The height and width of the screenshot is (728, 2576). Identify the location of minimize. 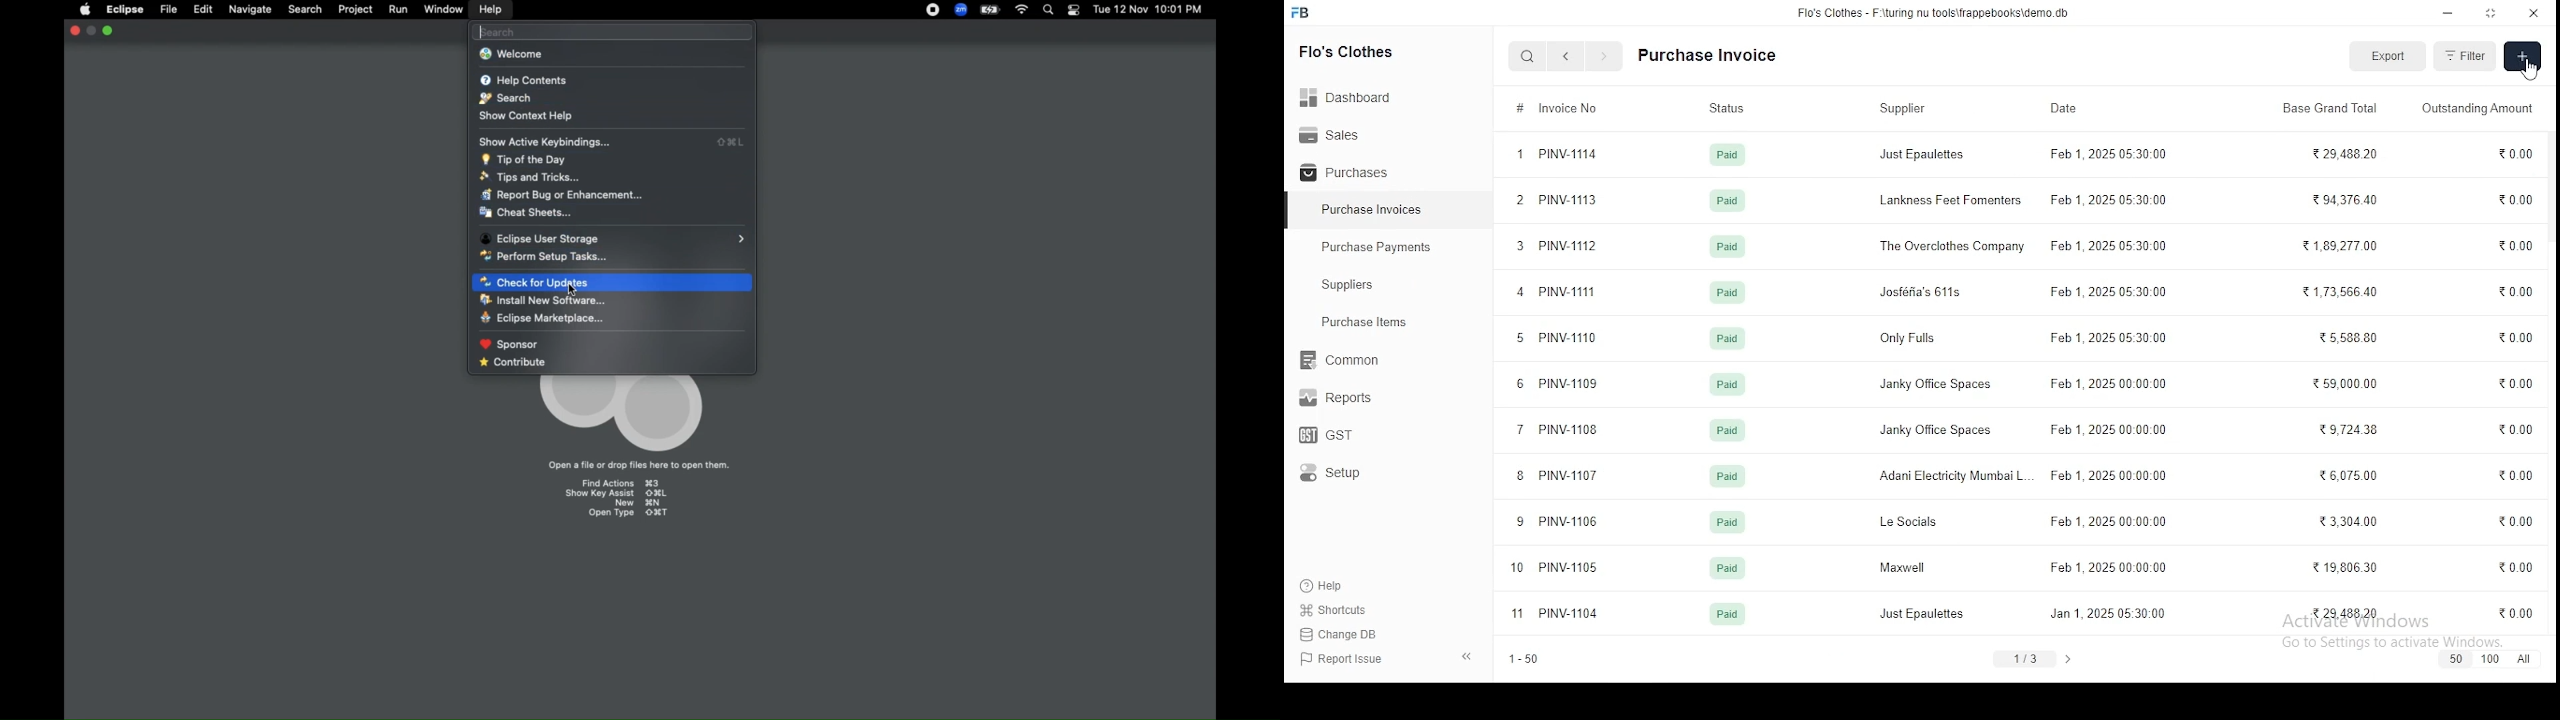
(2450, 12).